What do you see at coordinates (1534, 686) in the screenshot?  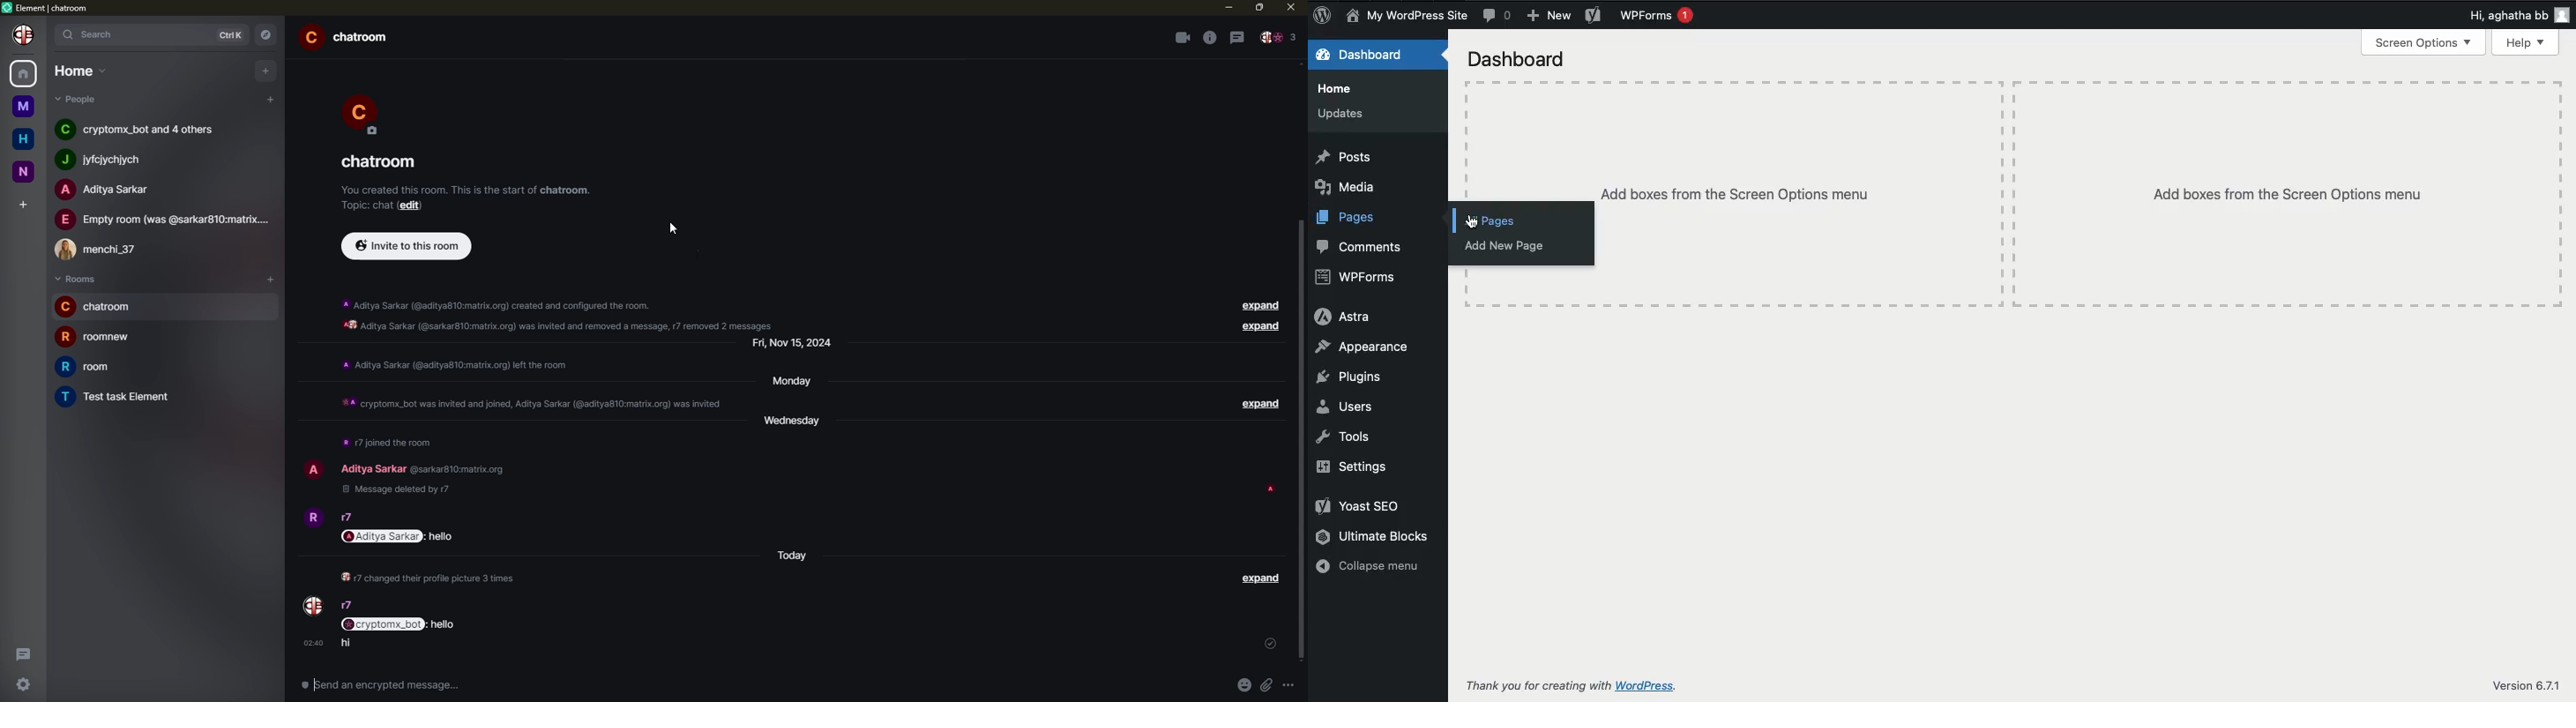 I see `Thank you for creating with` at bounding box center [1534, 686].